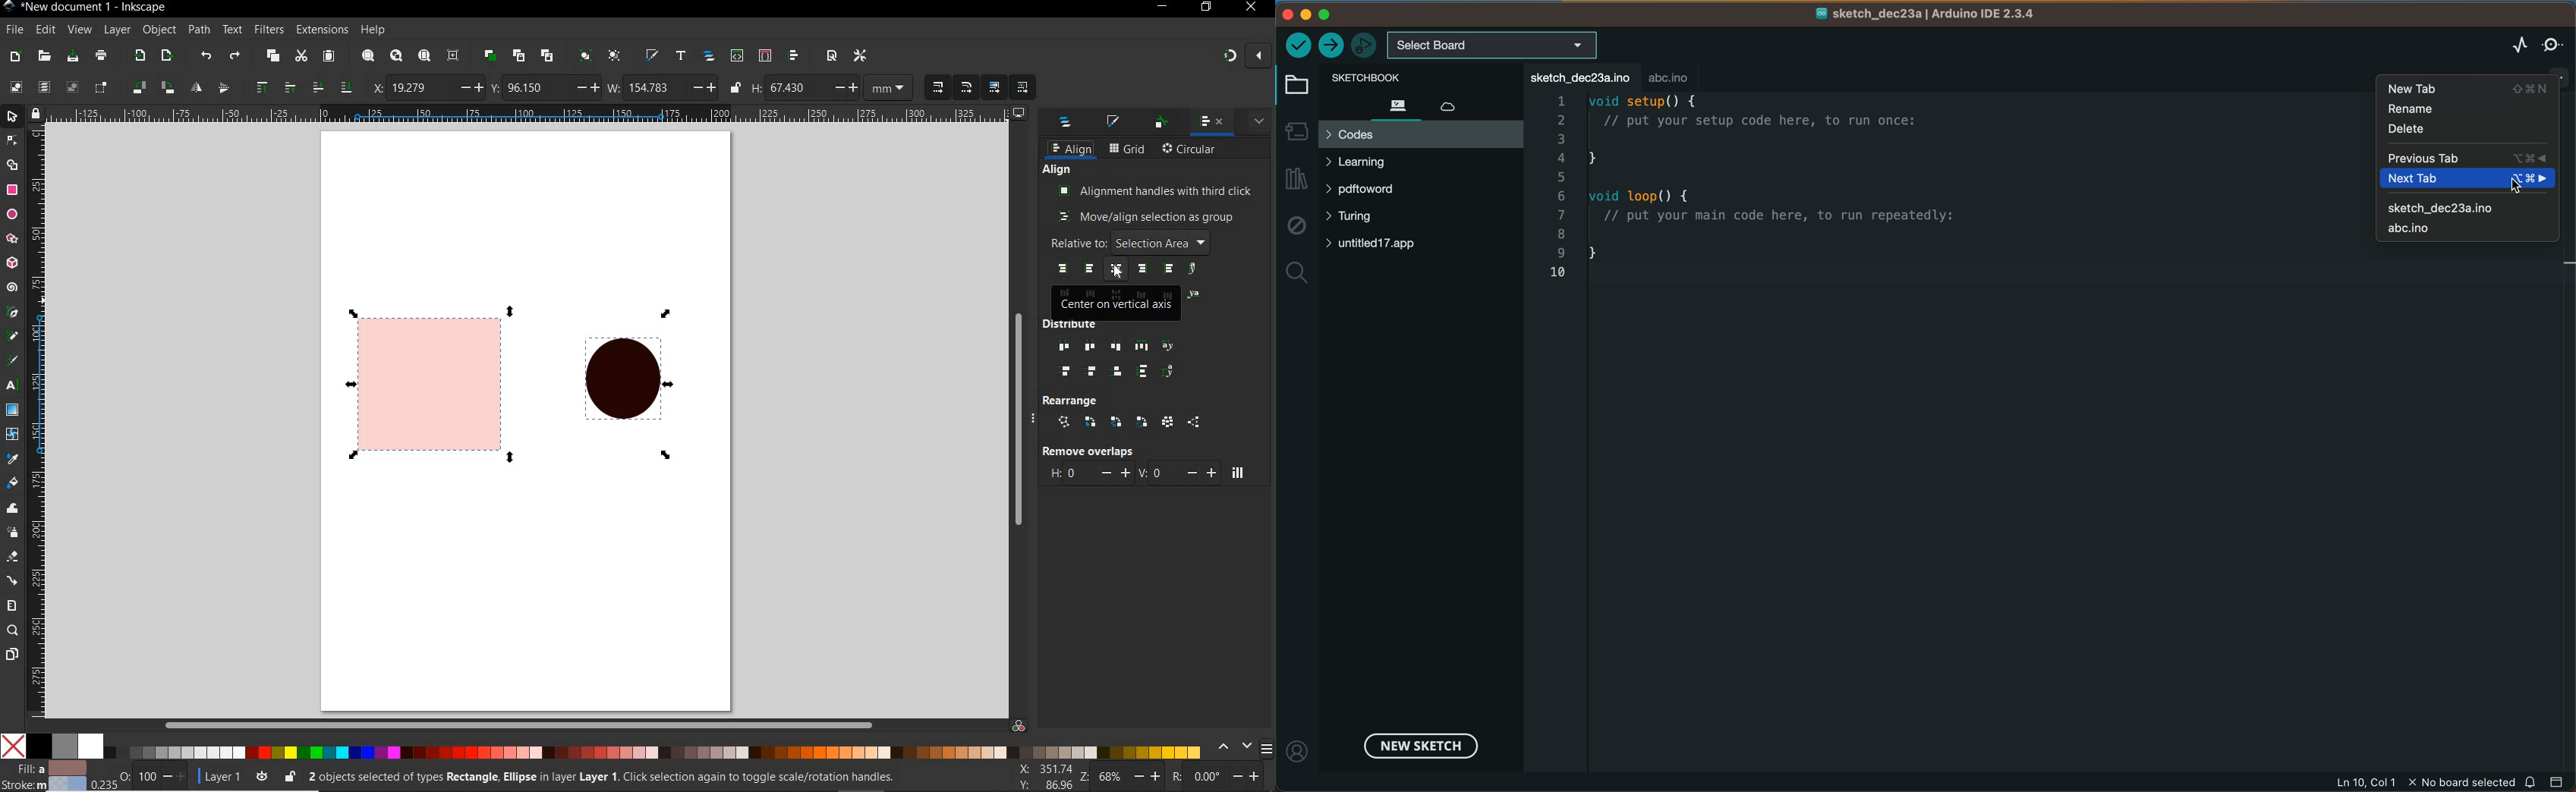 This screenshot has width=2576, height=812. I want to click on zoom center page, so click(453, 55).